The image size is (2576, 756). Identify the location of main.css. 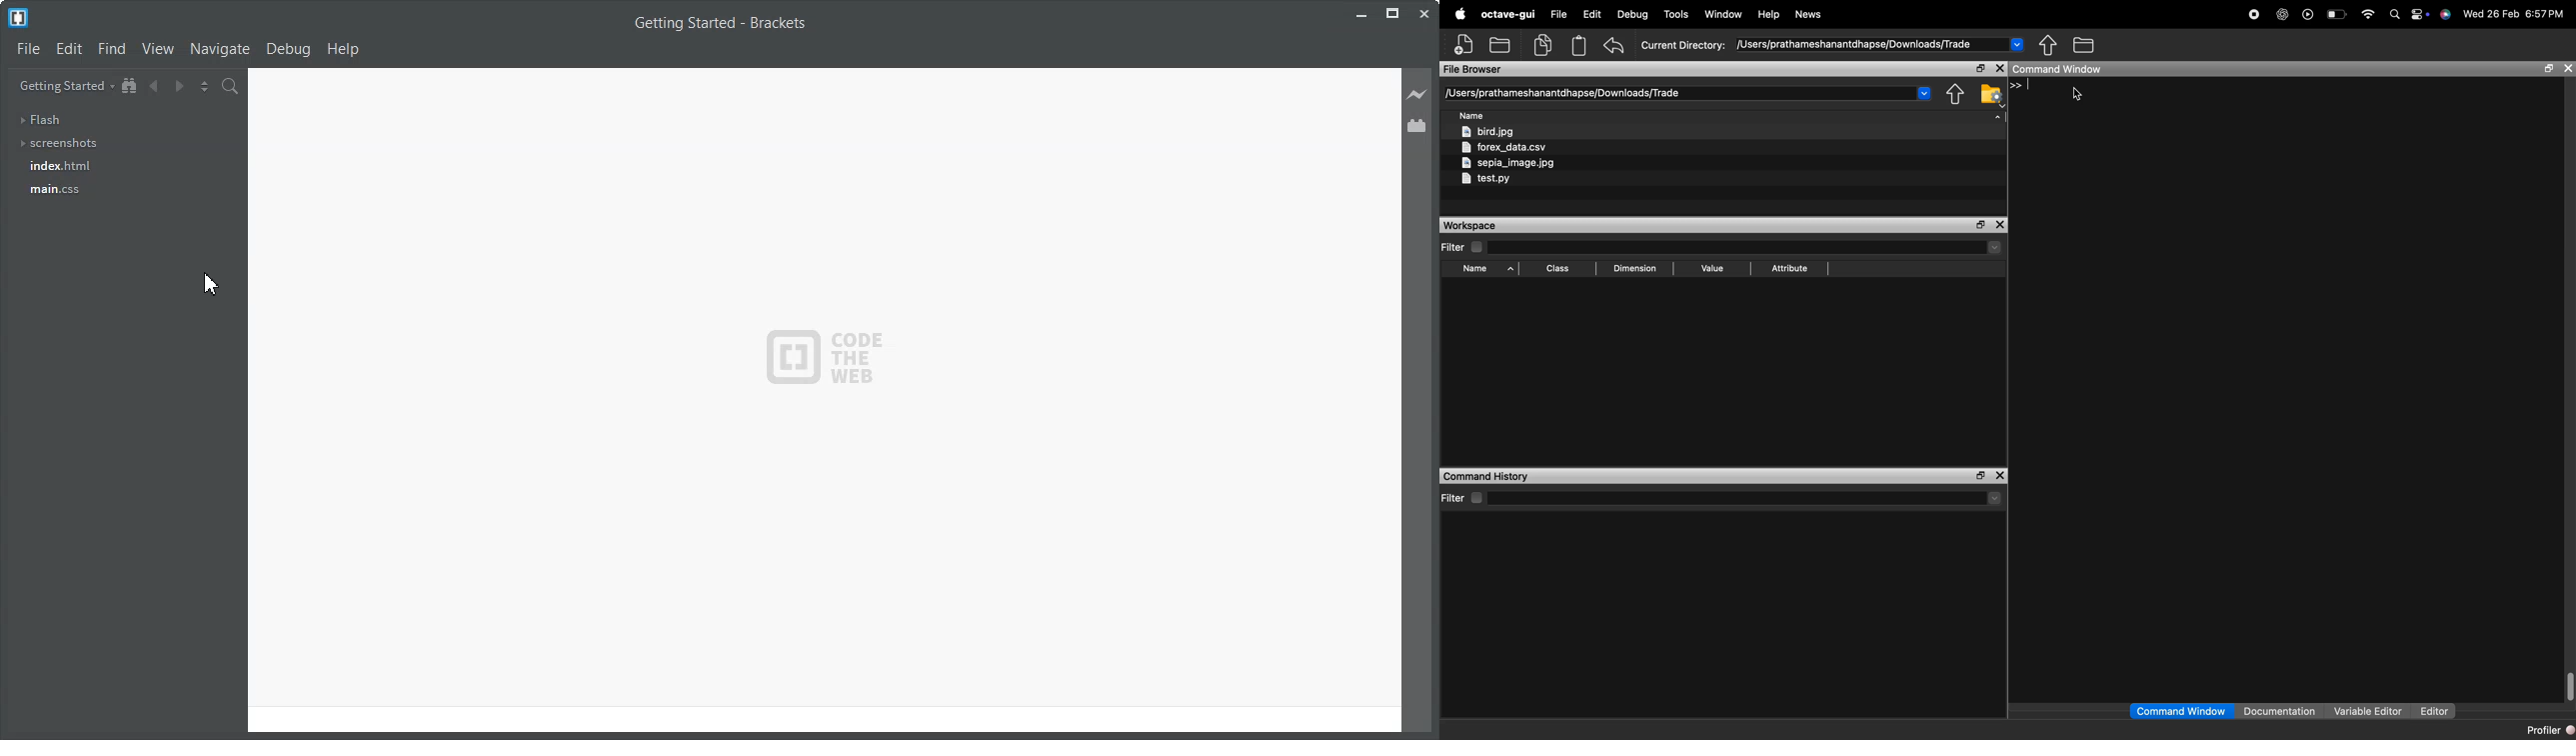
(55, 190).